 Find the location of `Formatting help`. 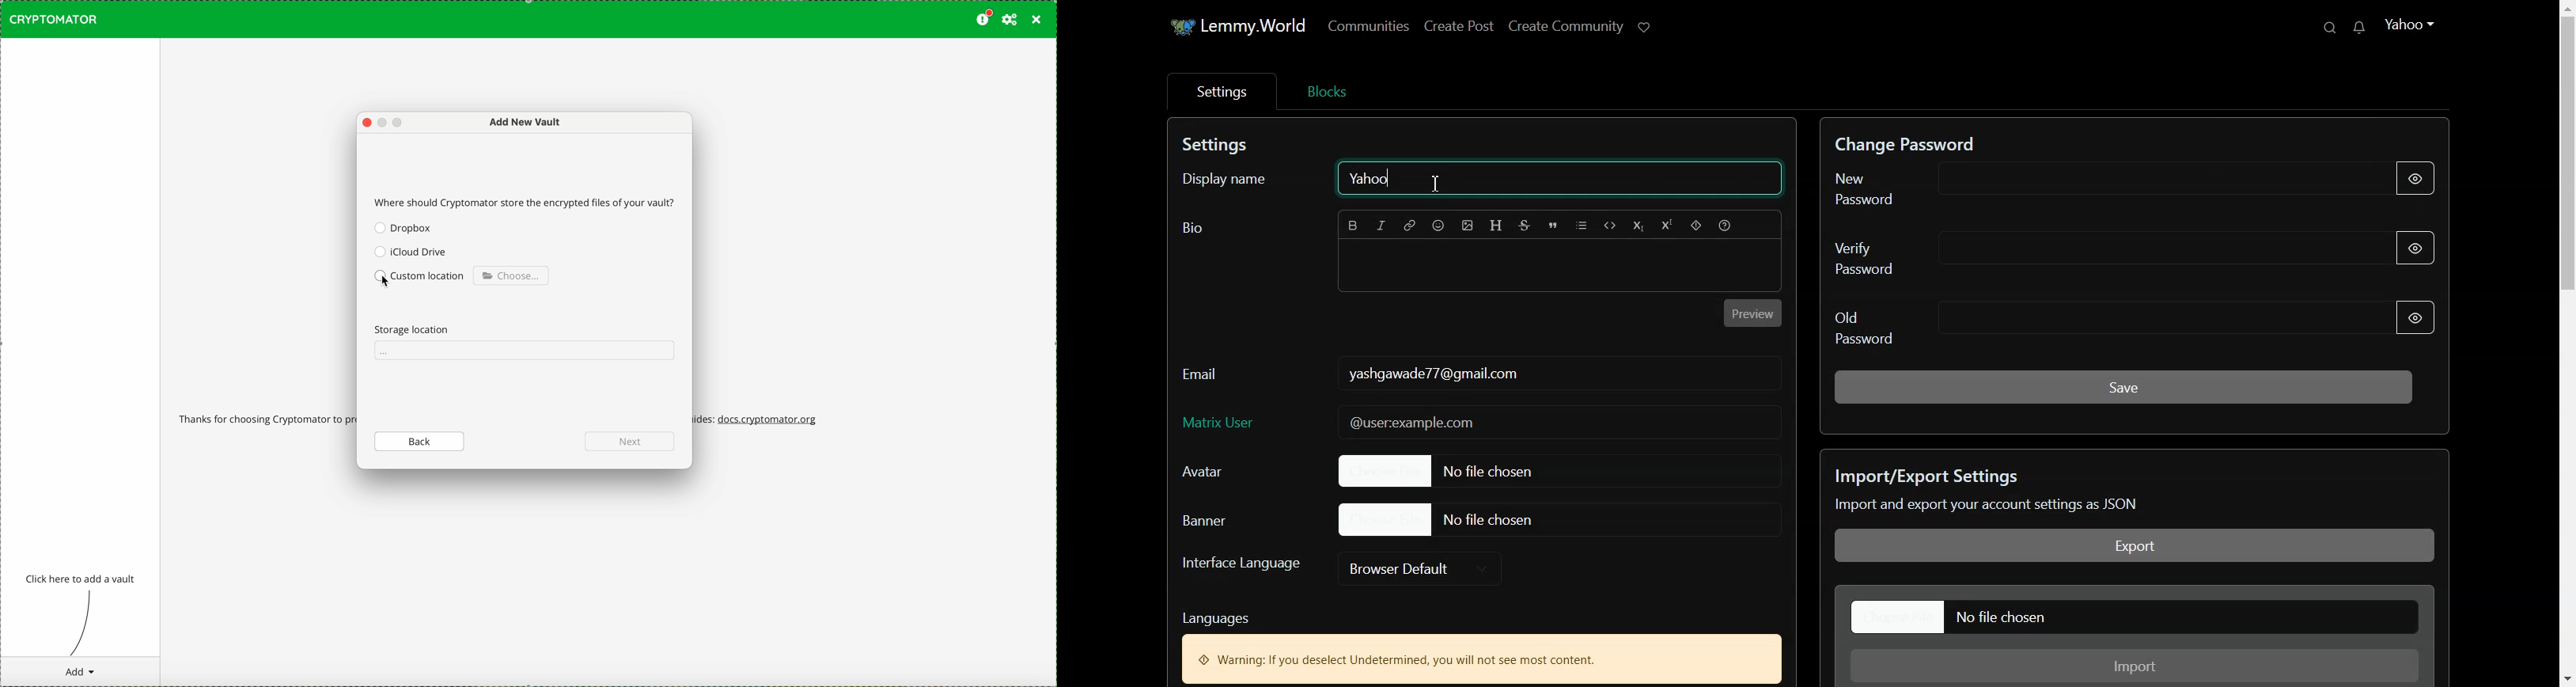

Formatting help is located at coordinates (1726, 226).